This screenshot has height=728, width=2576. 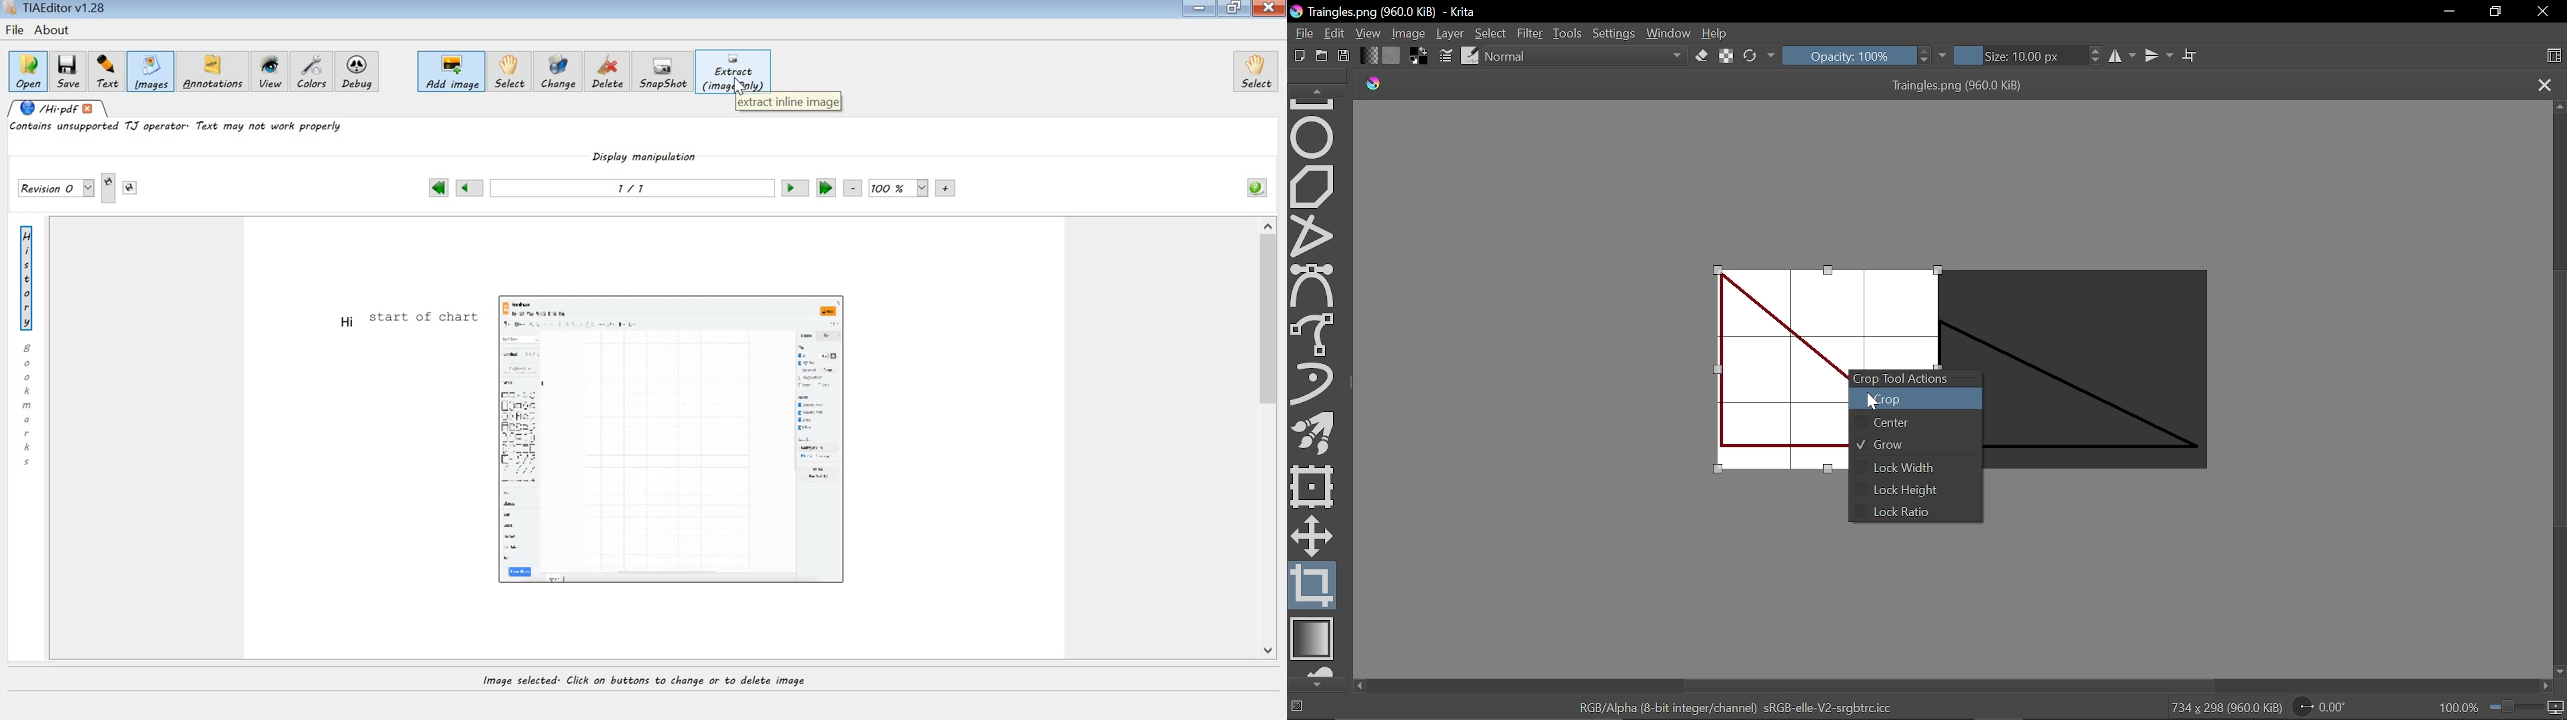 I want to click on Save, so click(x=1345, y=56).